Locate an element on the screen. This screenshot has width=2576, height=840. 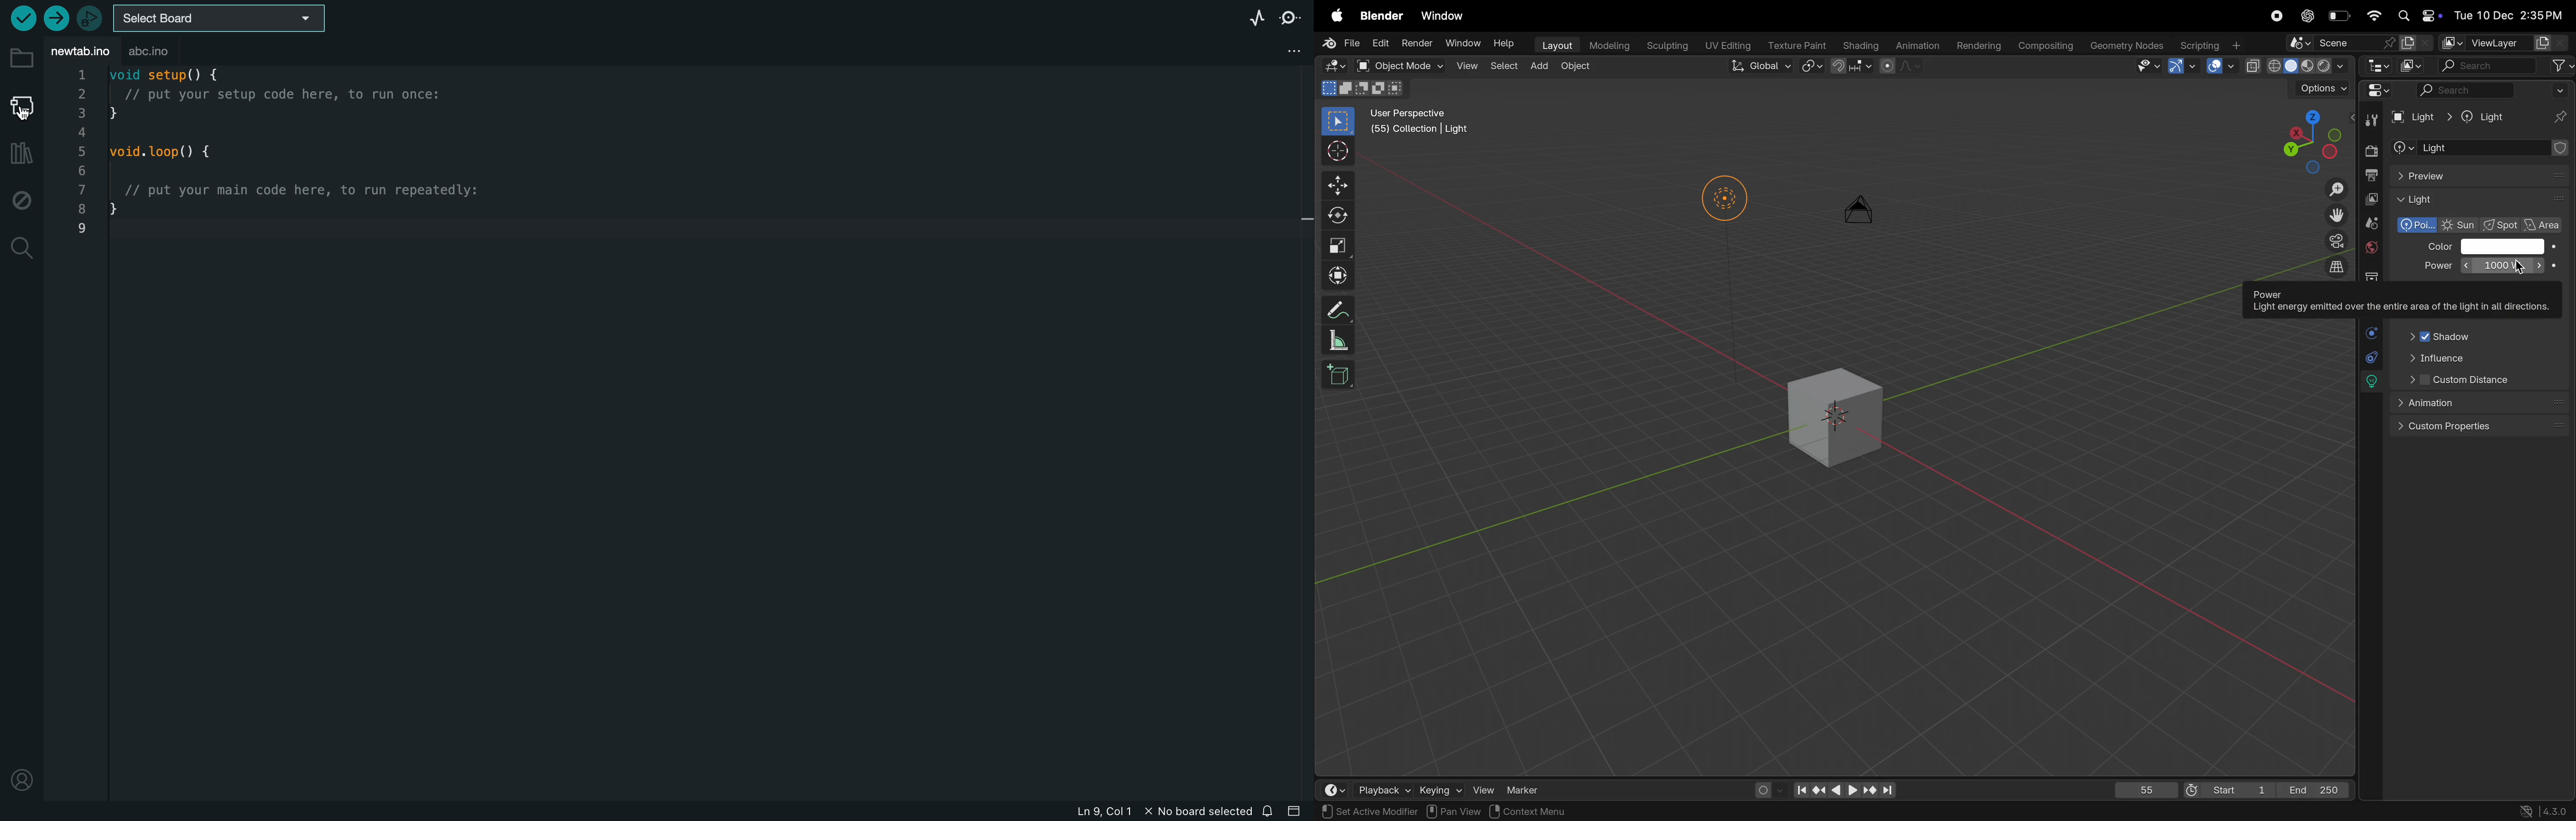
orthographic view is located at coordinates (2338, 270).